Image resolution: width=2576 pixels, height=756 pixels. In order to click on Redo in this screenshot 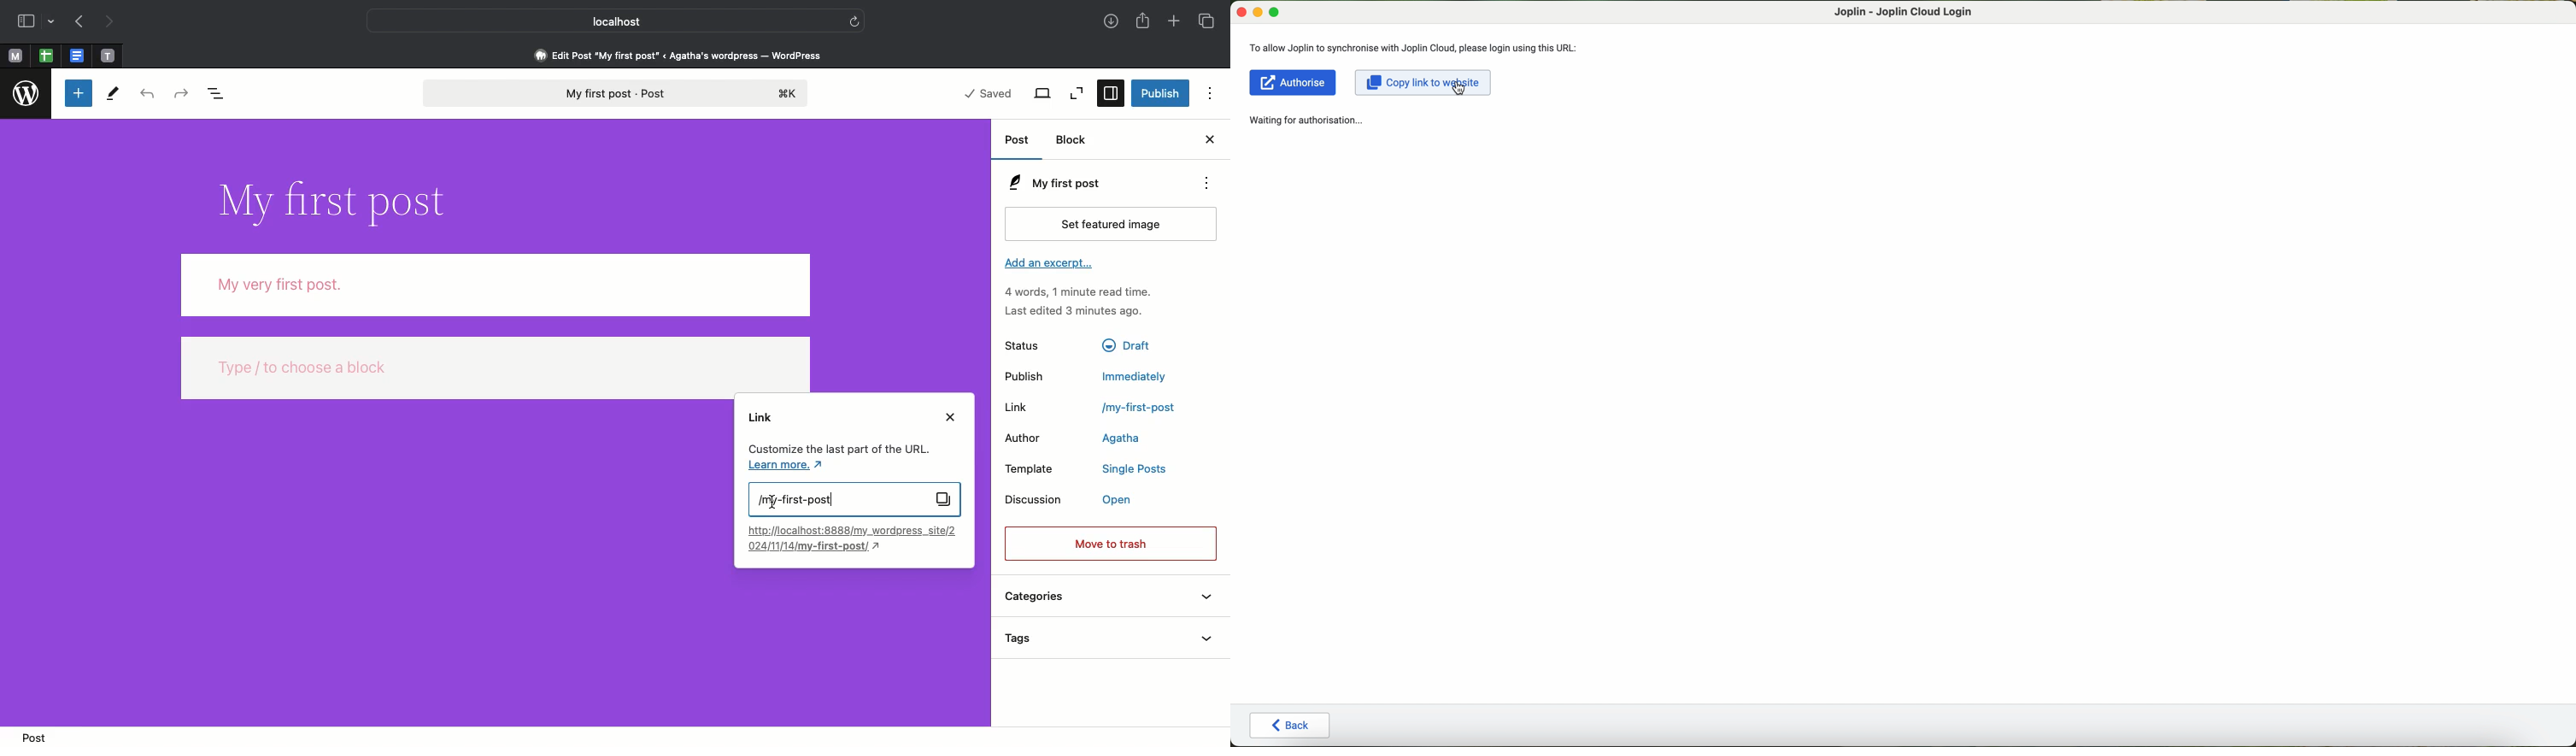, I will do `click(179, 93)`.